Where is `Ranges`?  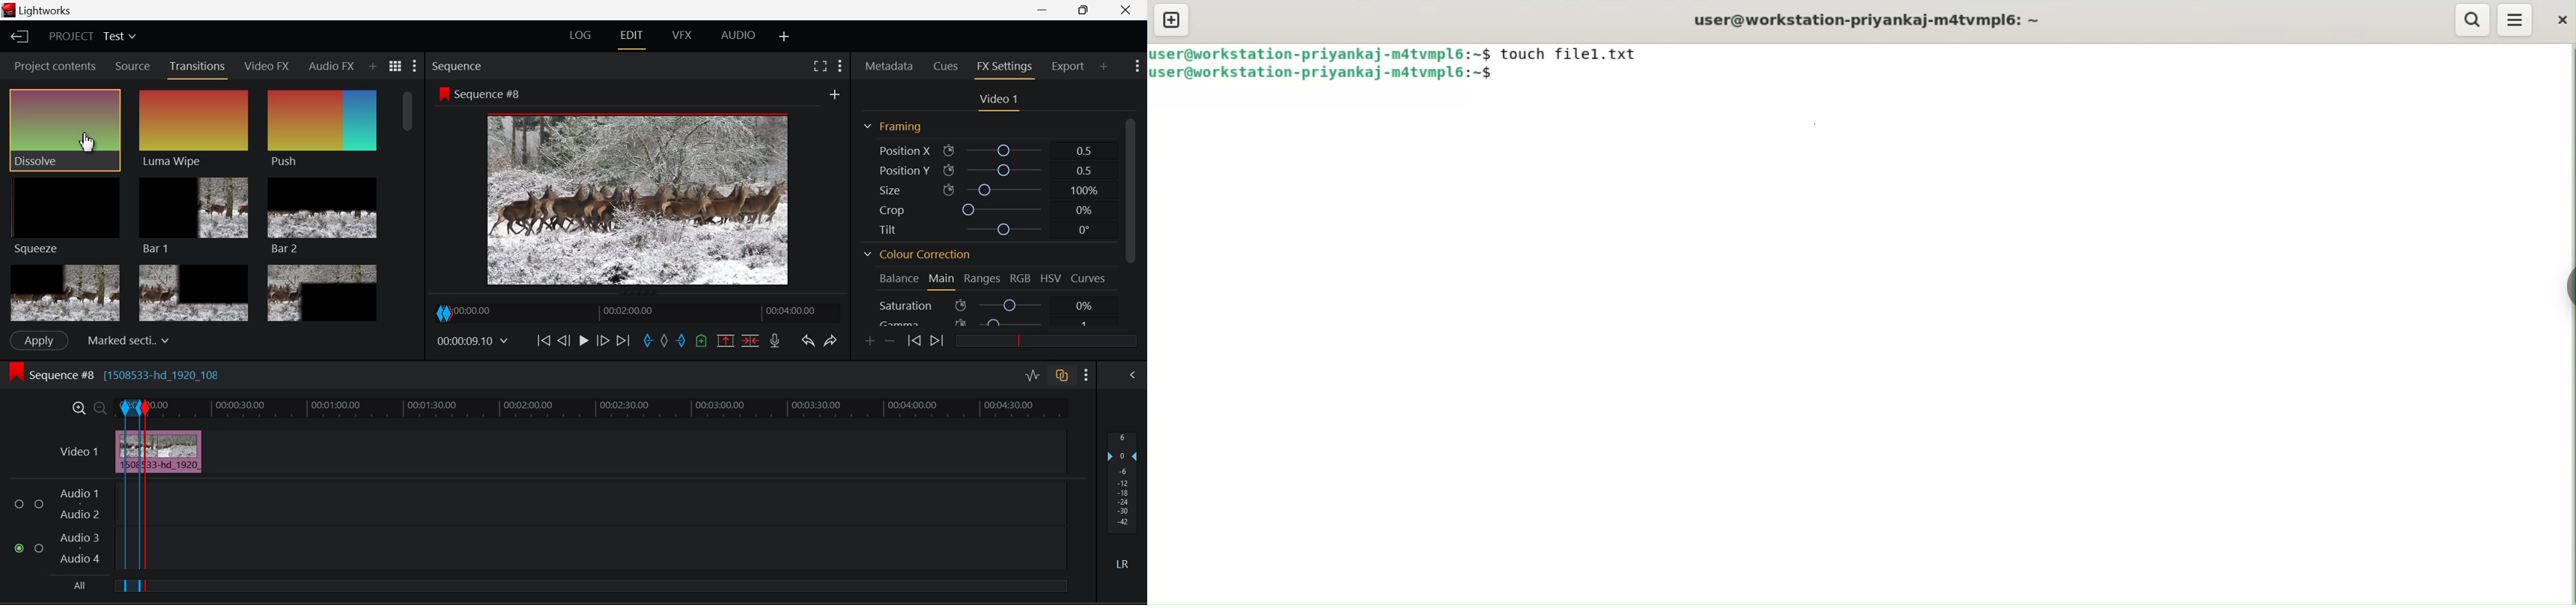 Ranges is located at coordinates (983, 280).